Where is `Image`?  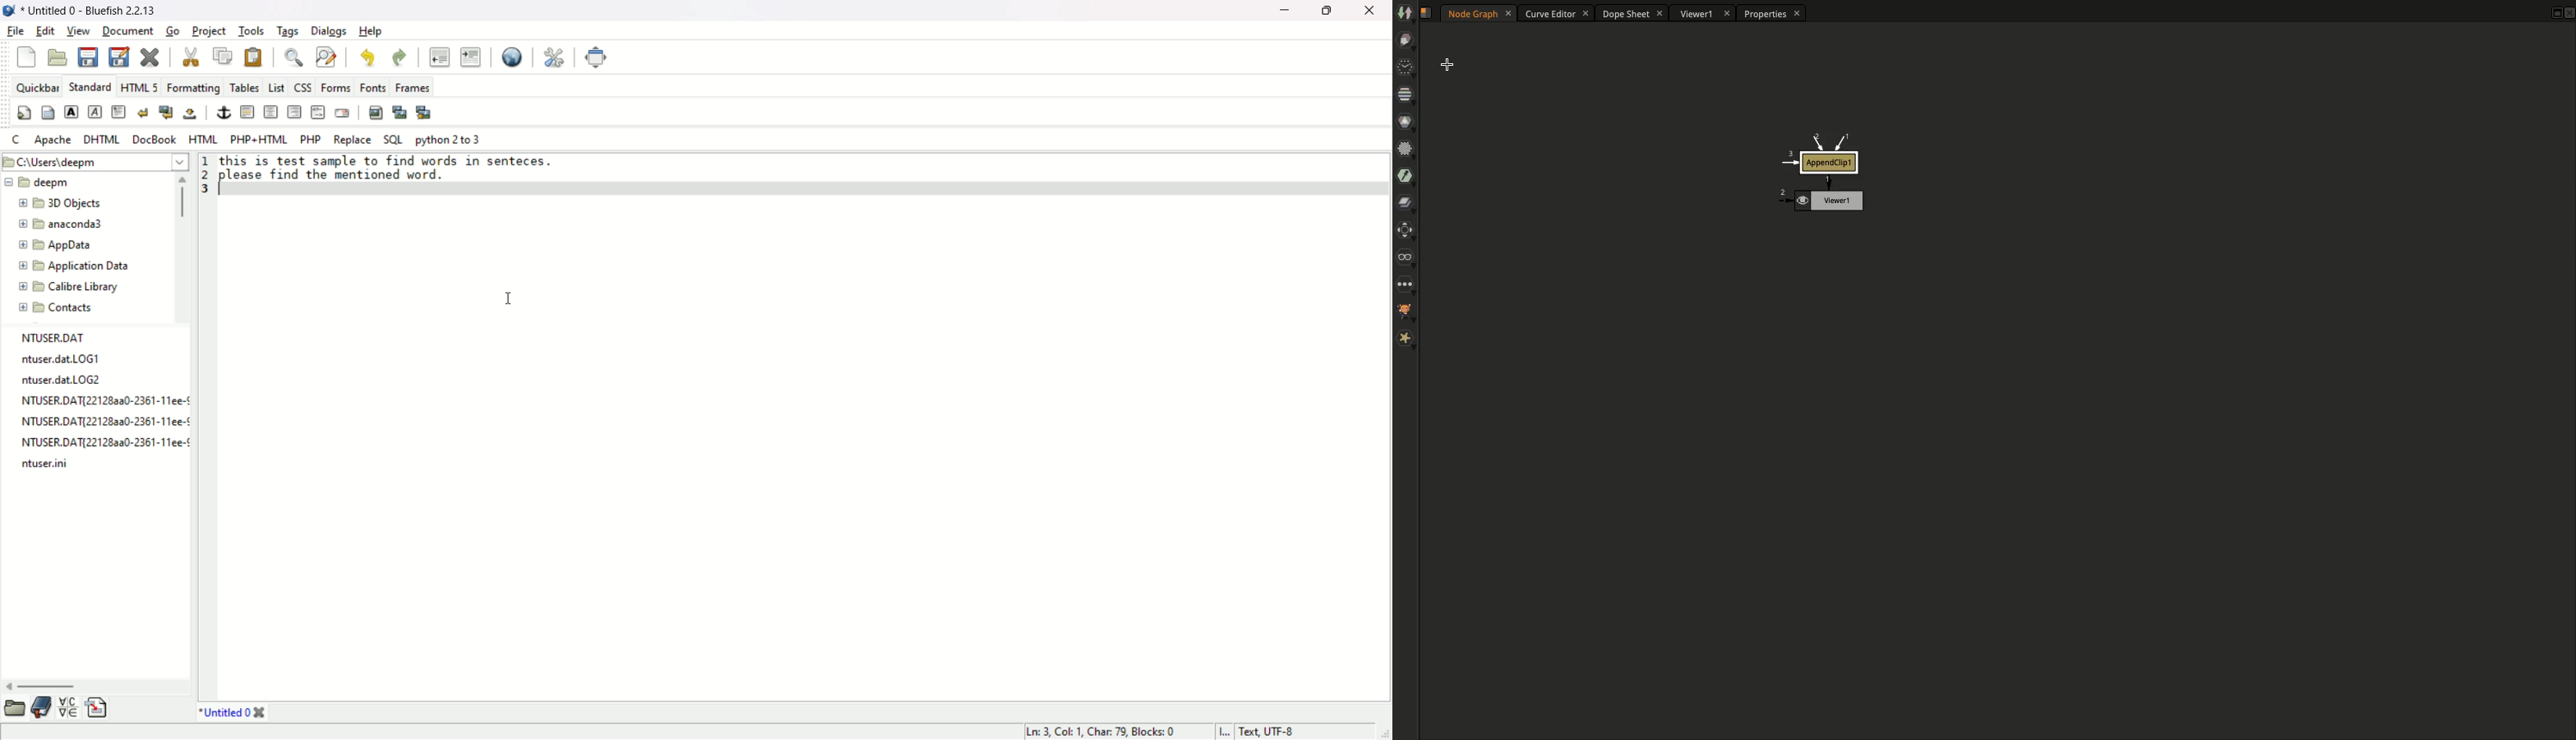 Image is located at coordinates (1404, 12).